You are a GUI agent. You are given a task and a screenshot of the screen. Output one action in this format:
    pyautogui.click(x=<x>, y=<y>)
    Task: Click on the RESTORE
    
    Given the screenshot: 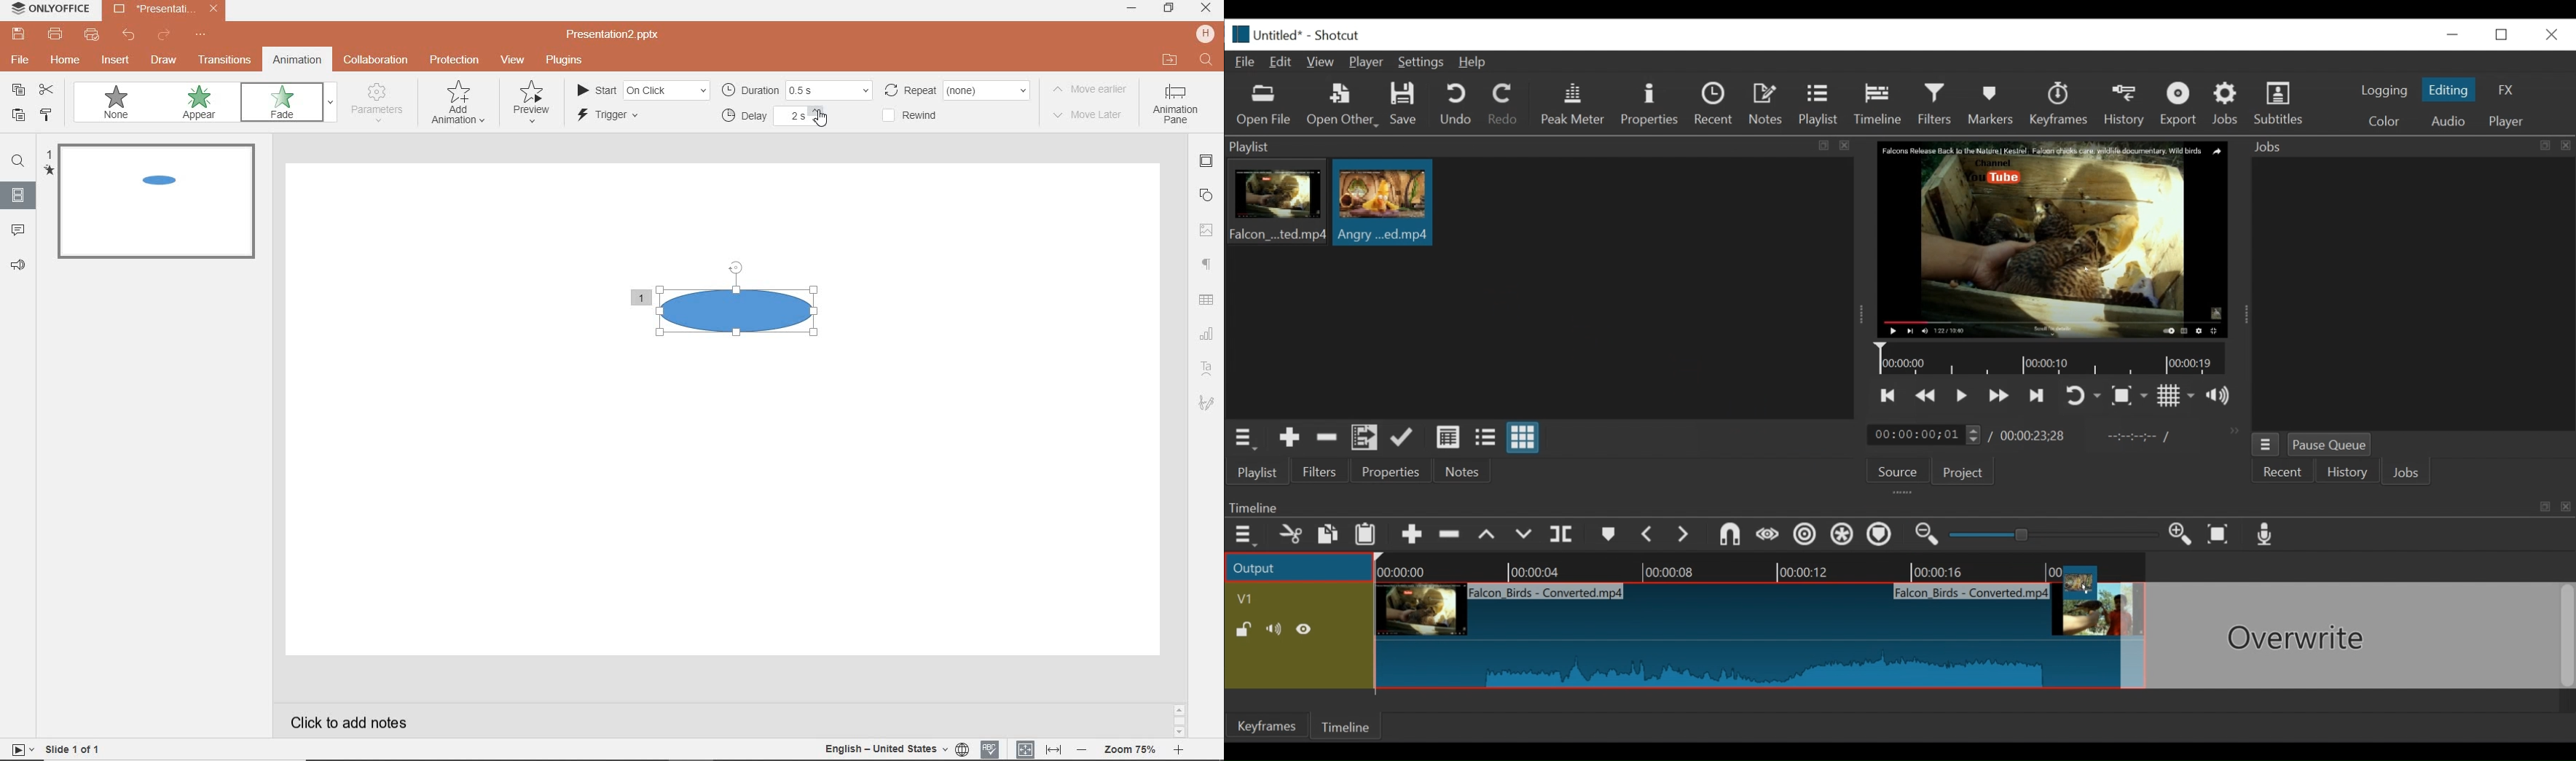 What is the action you would take?
    pyautogui.click(x=1169, y=9)
    